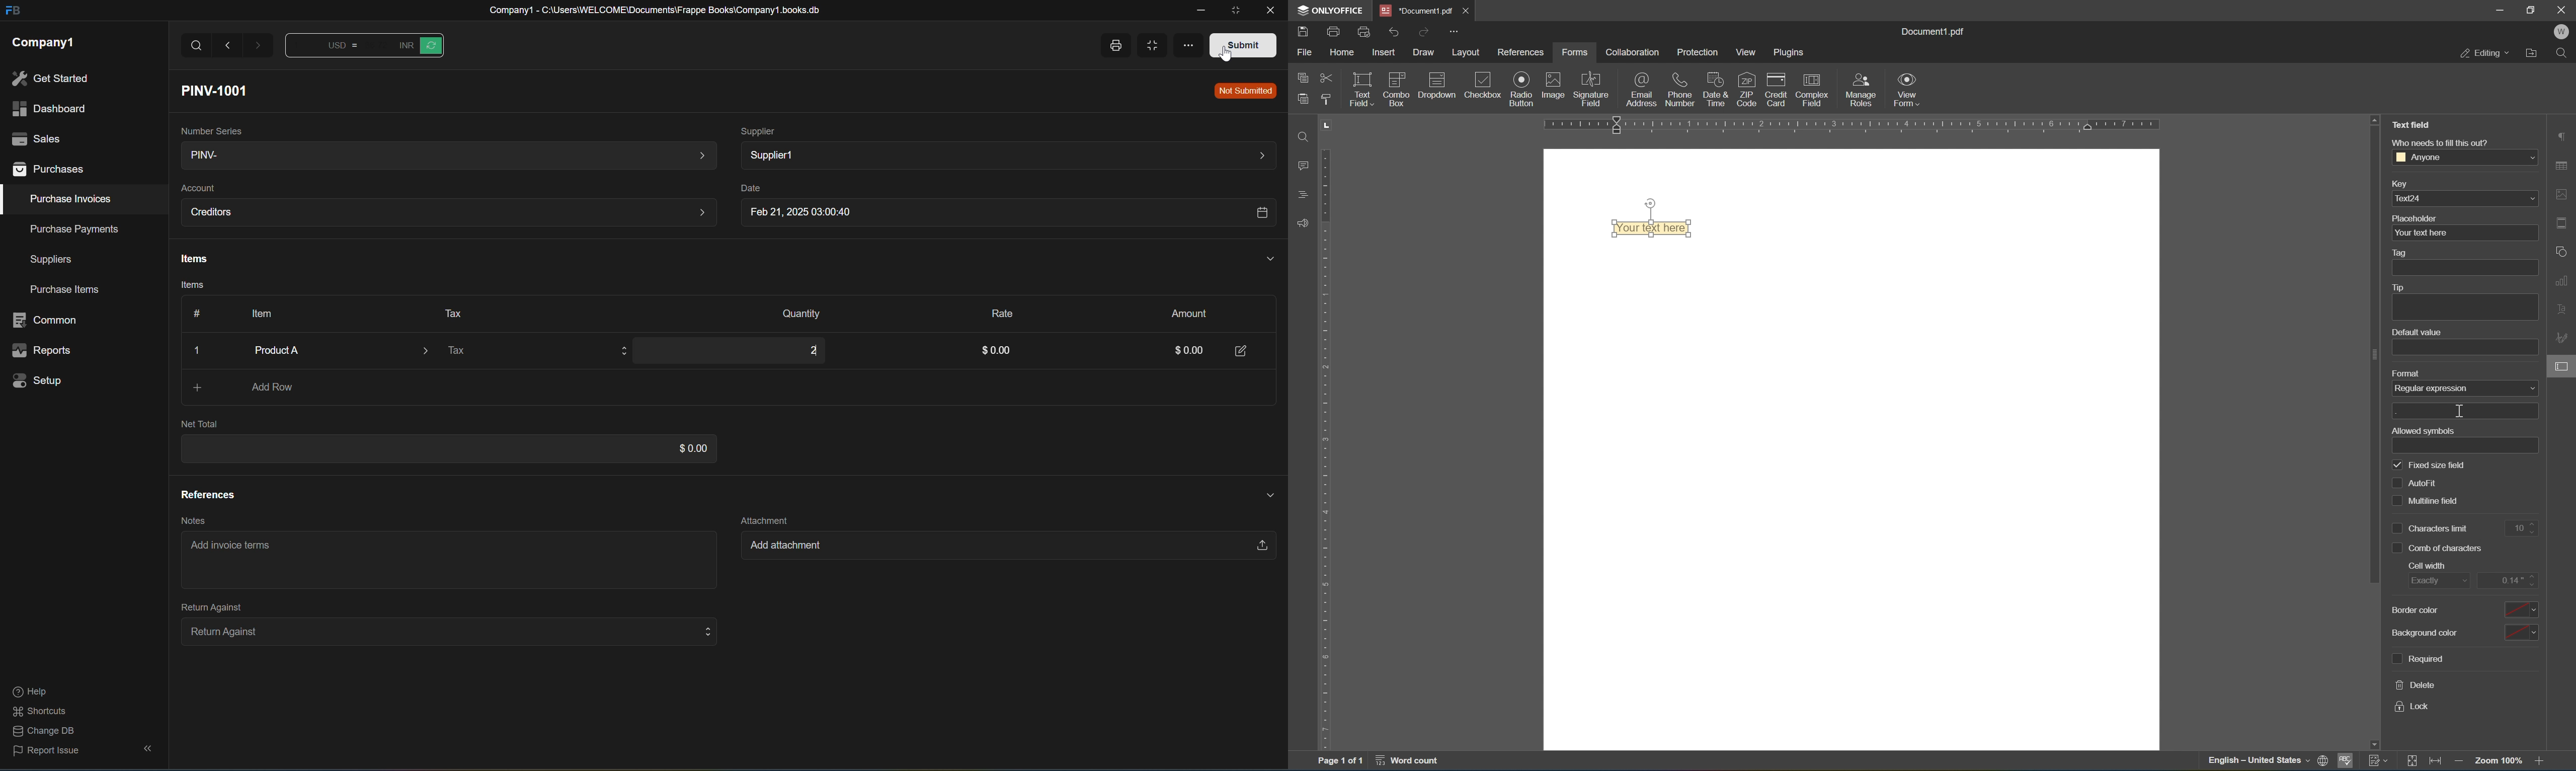  What do you see at coordinates (1302, 224) in the screenshot?
I see `feedback and support` at bounding box center [1302, 224].